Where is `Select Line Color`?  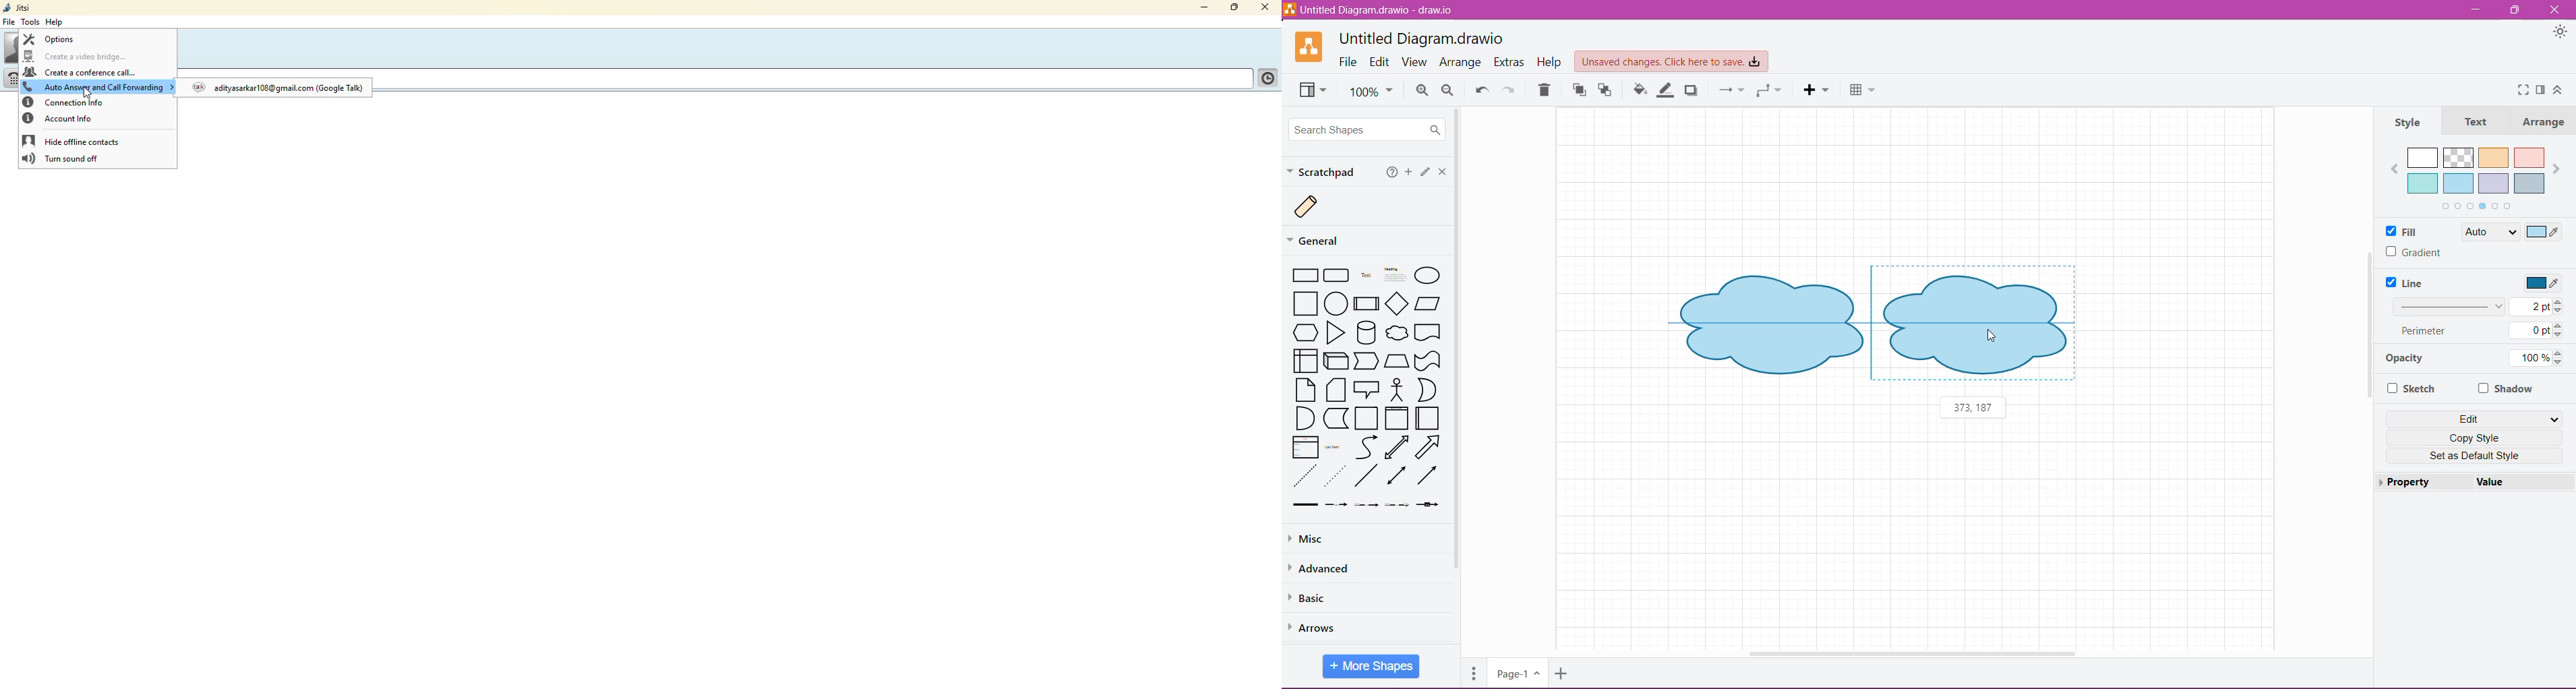
Select Line Color is located at coordinates (2544, 284).